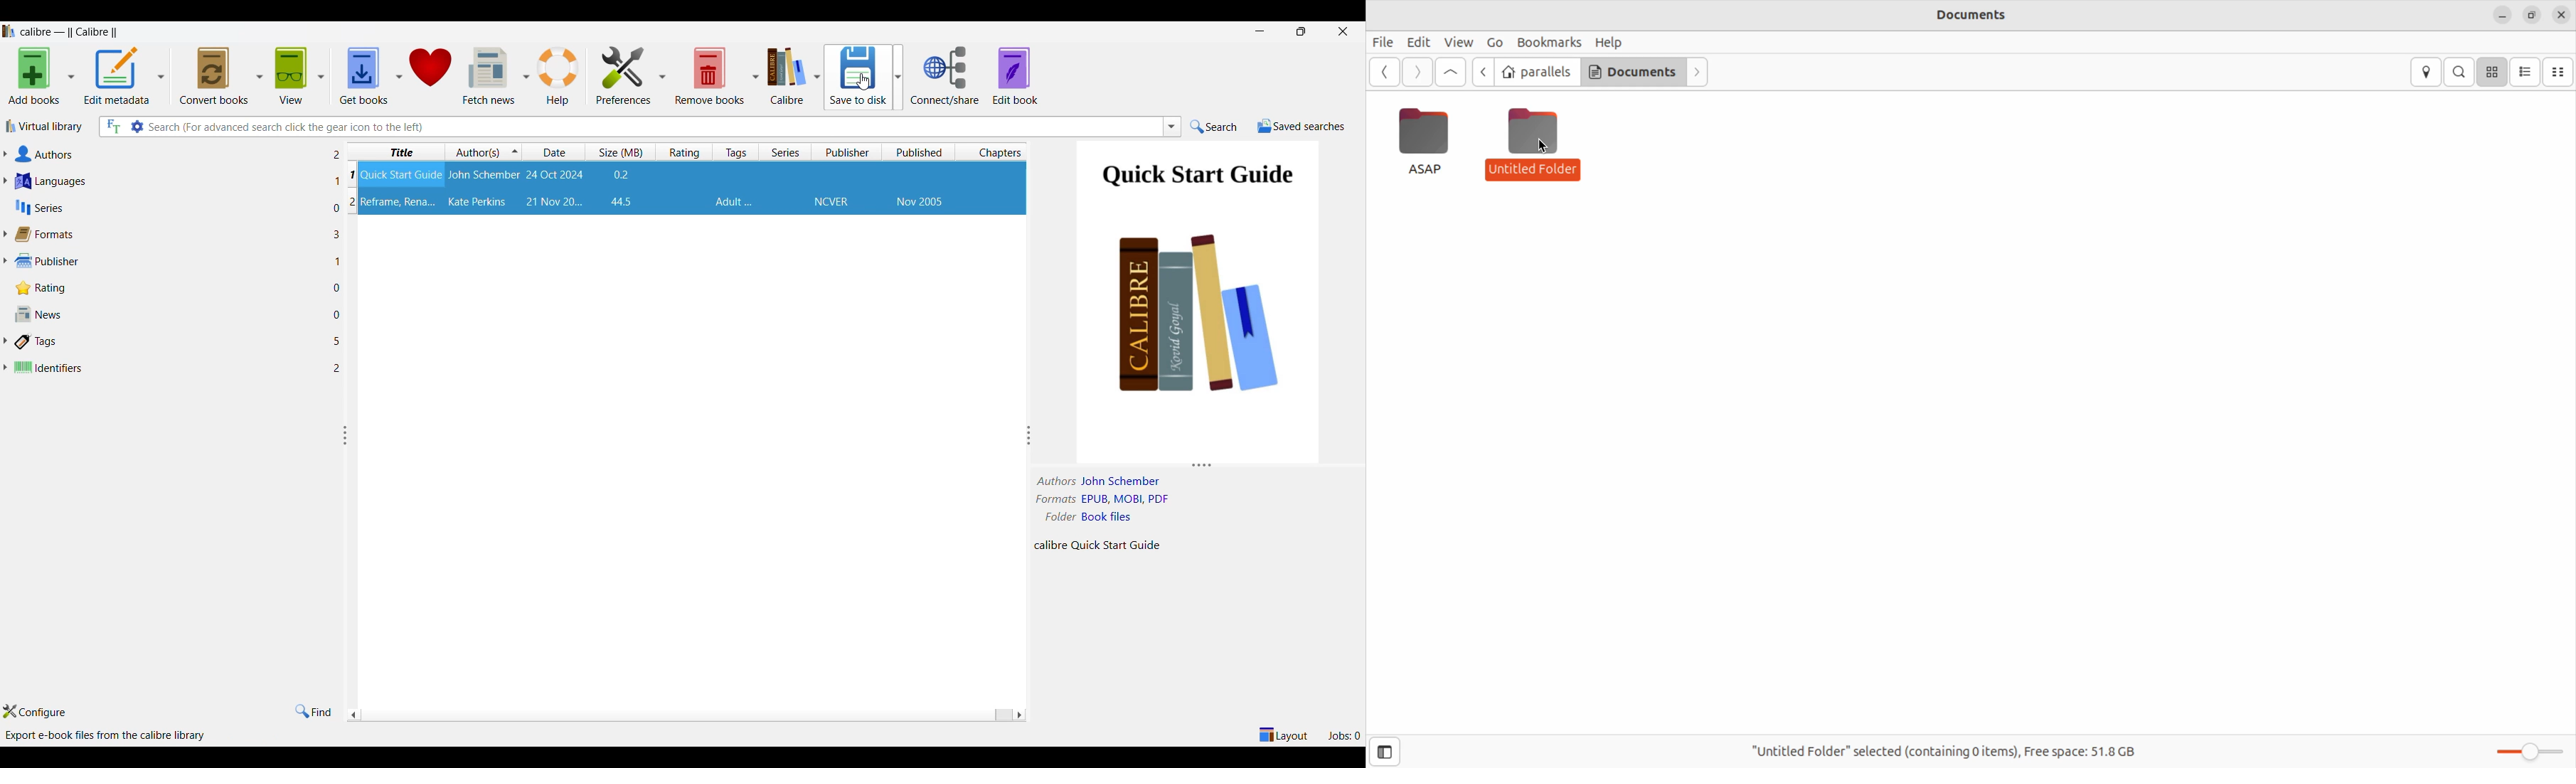  What do you see at coordinates (163, 234) in the screenshot?
I see `Formats` at bounding box center [163, 234].